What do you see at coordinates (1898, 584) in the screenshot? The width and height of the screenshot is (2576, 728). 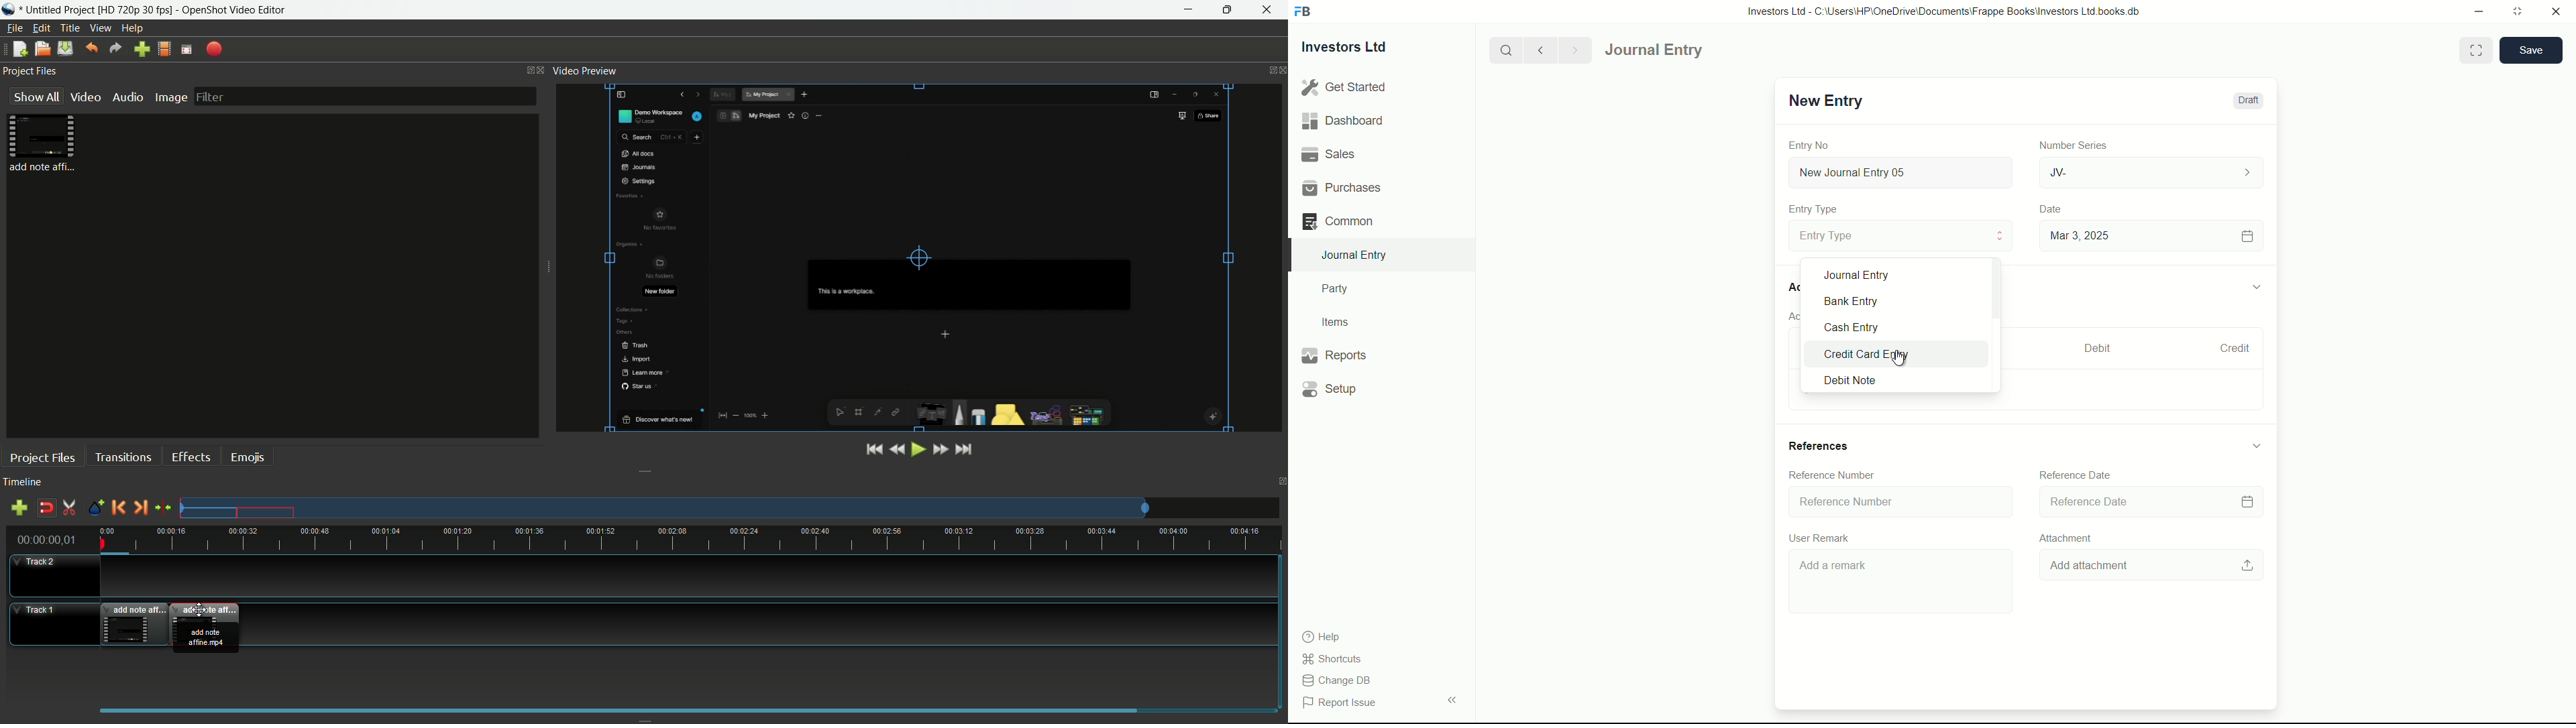 I see `Add a remark` at bounding box center [1898, 584].